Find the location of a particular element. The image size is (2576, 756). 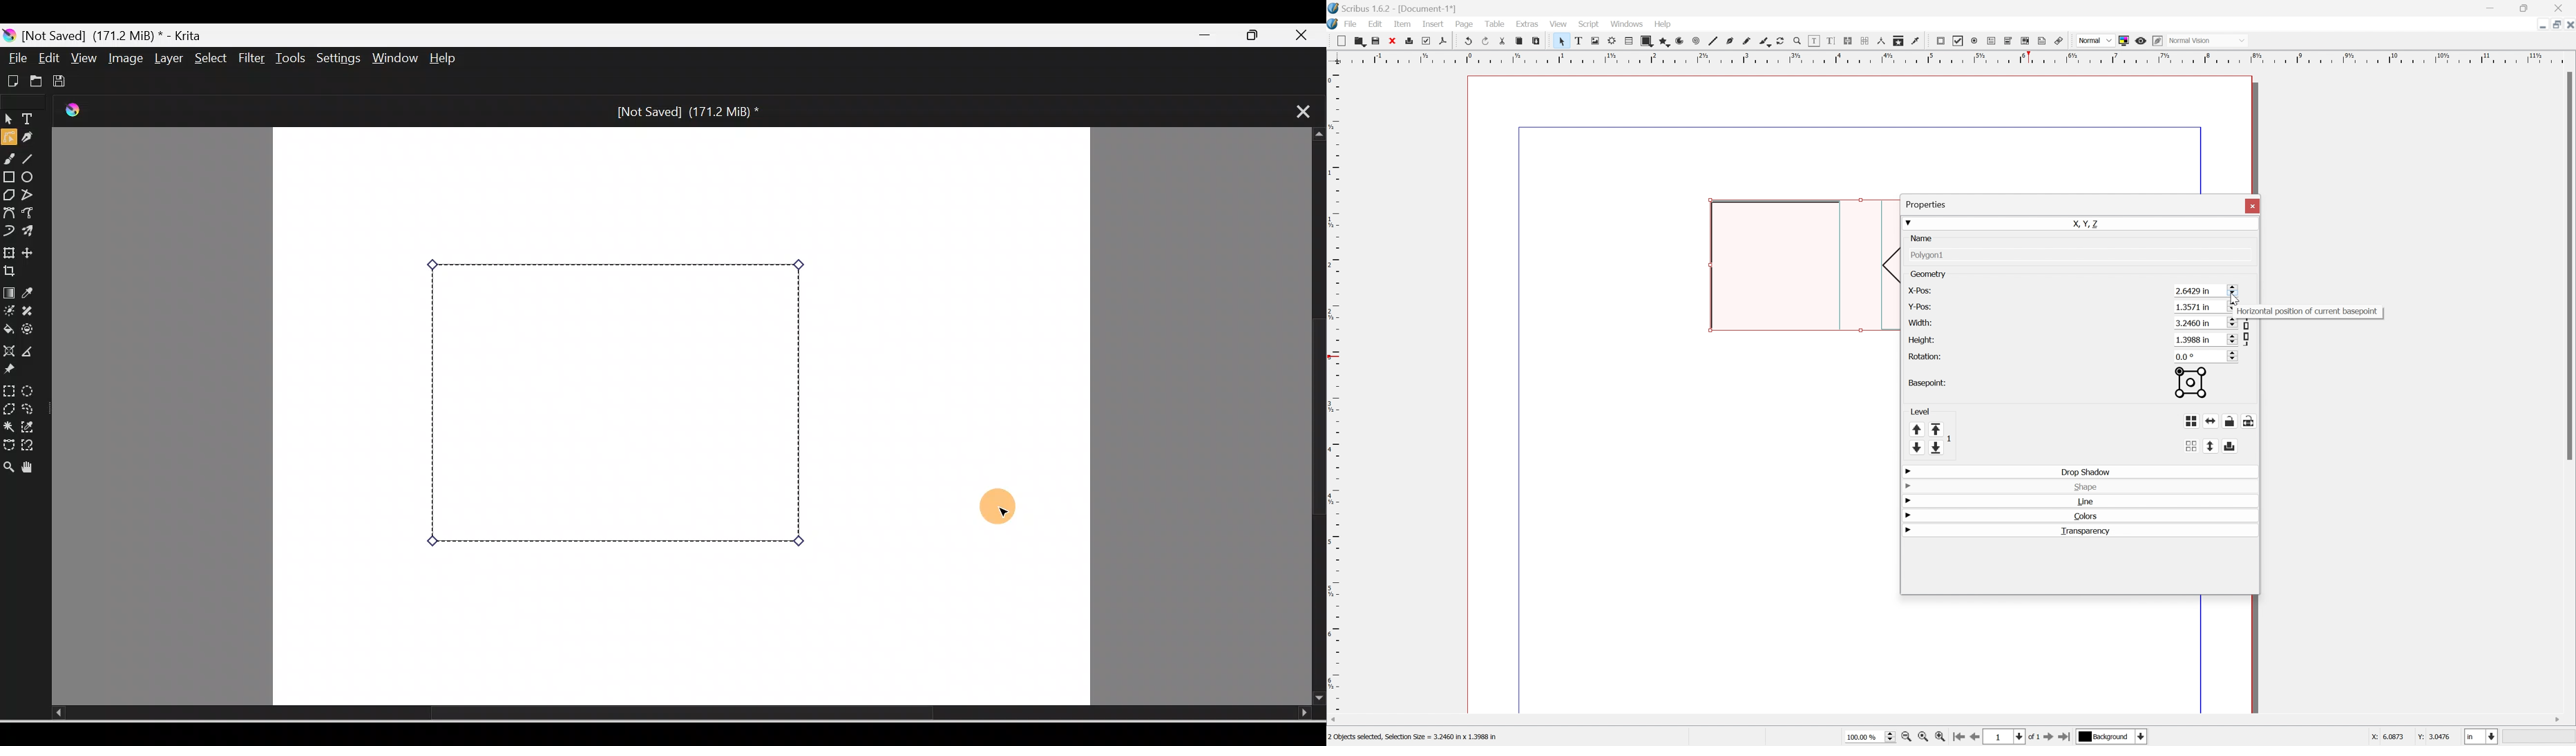

Zoom in is located at coordinates (1905, 738).